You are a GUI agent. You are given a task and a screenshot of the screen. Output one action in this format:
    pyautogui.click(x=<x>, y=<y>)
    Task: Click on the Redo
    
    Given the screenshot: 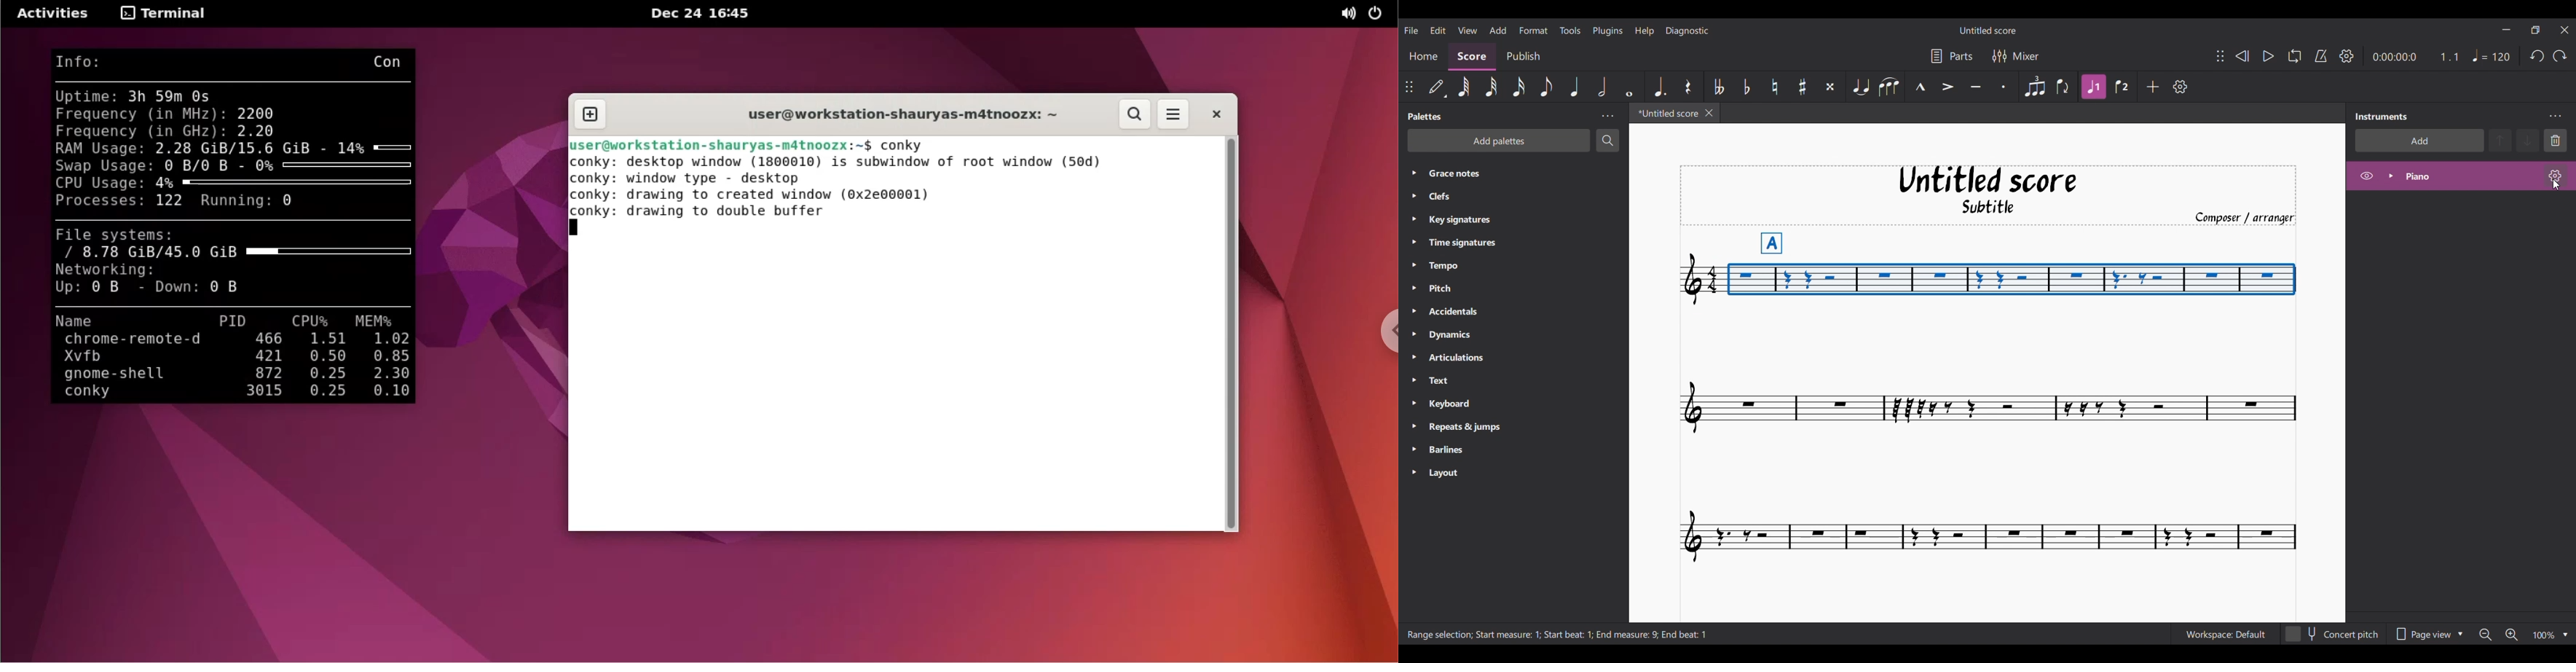 What is the action you would take?
    pyautogui.click(x=2560, y=56)
    